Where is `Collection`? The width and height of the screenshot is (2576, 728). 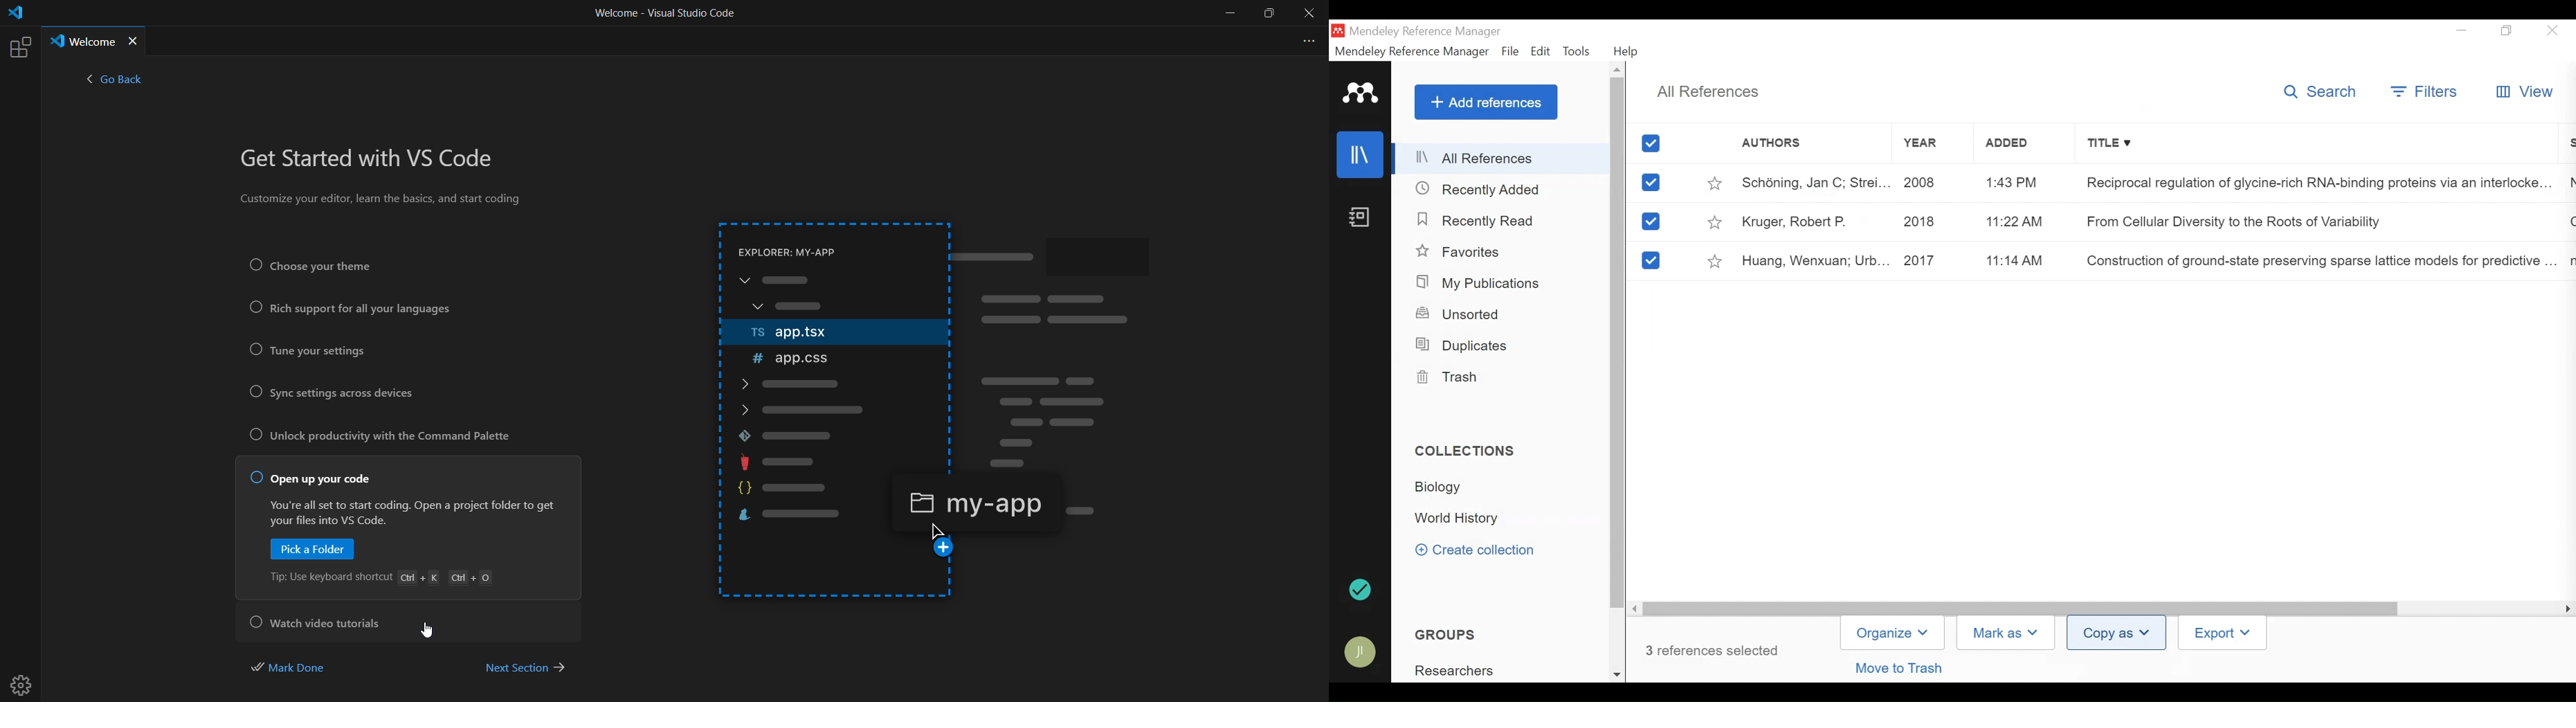 Collection is located at coordinates (1461, 519).